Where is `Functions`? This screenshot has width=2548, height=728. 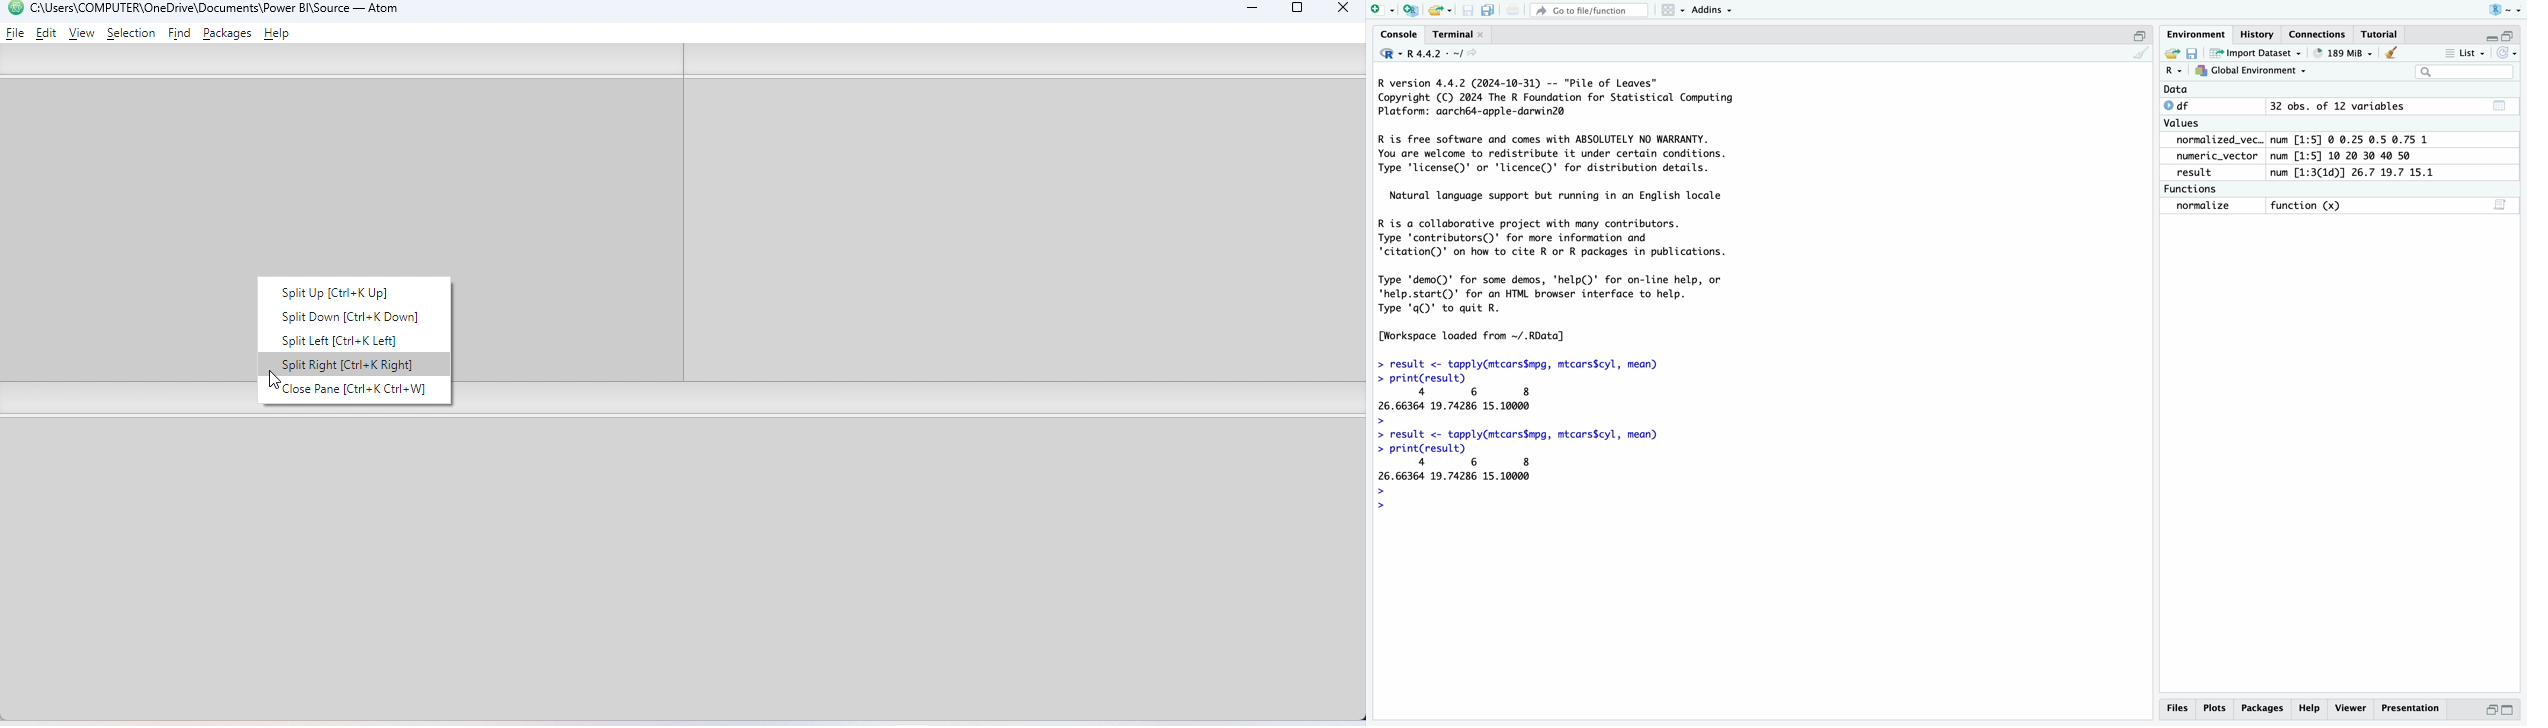
Functions is located at coordinates (2190, 189).